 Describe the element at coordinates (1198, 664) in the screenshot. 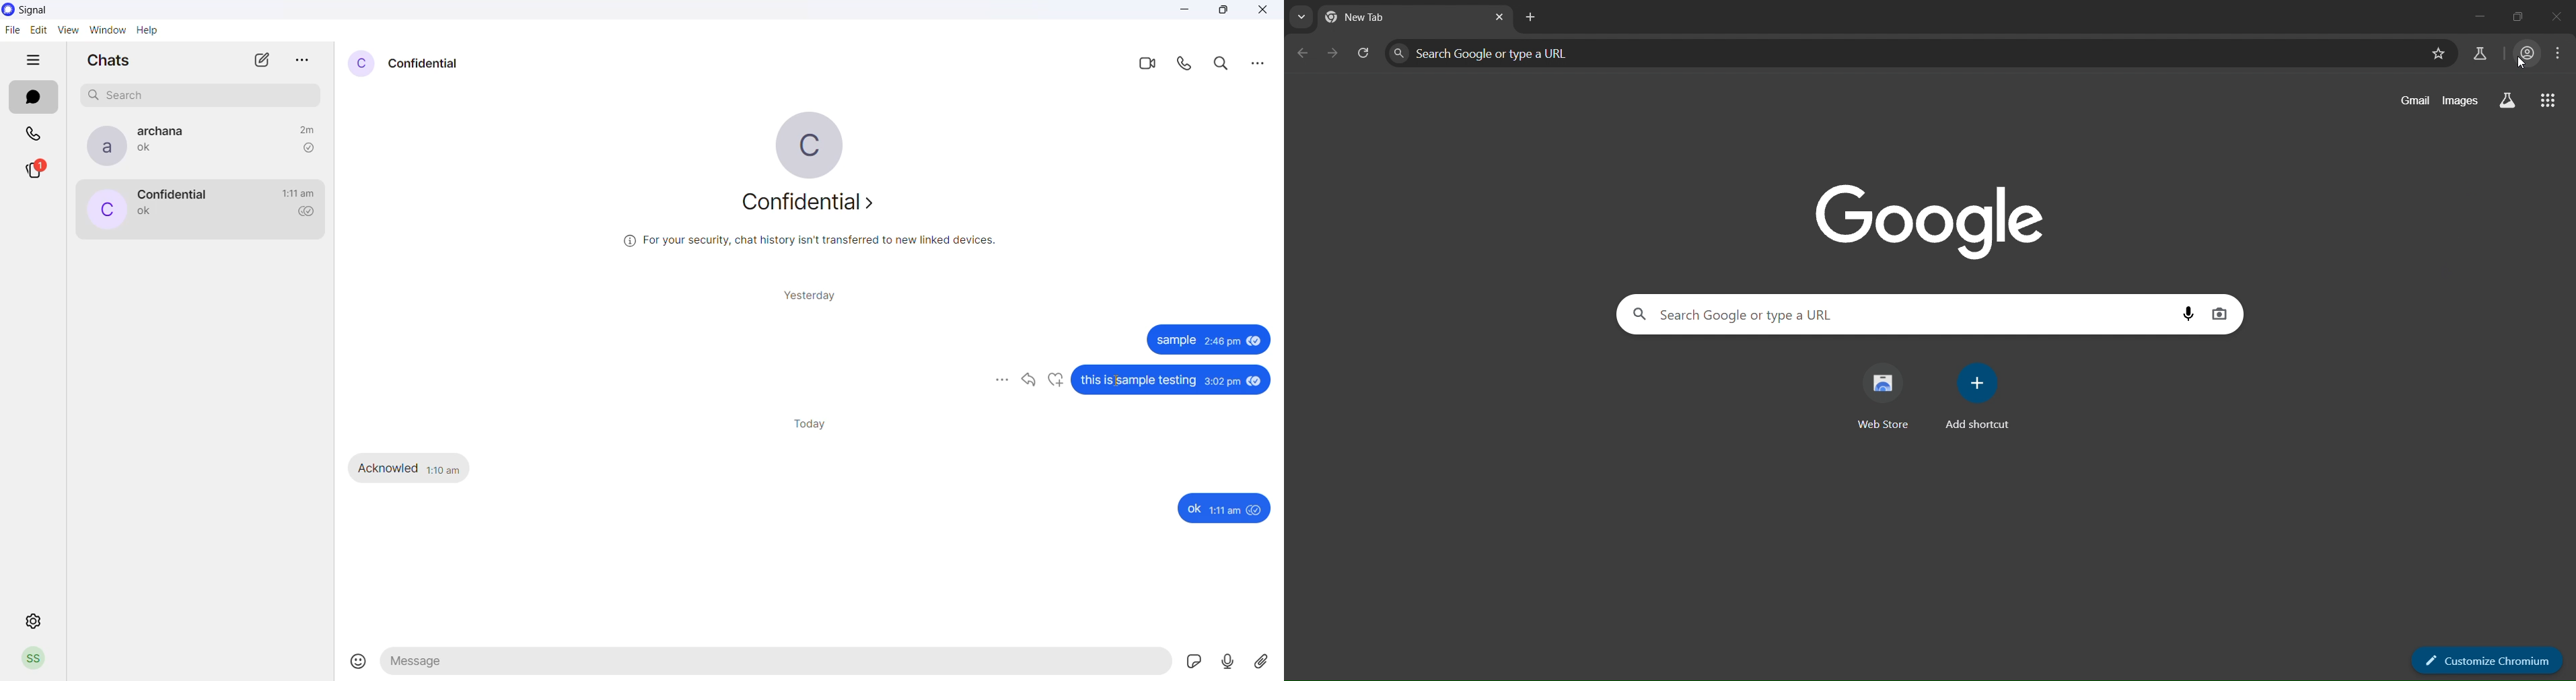

I see `sticker` at that location.